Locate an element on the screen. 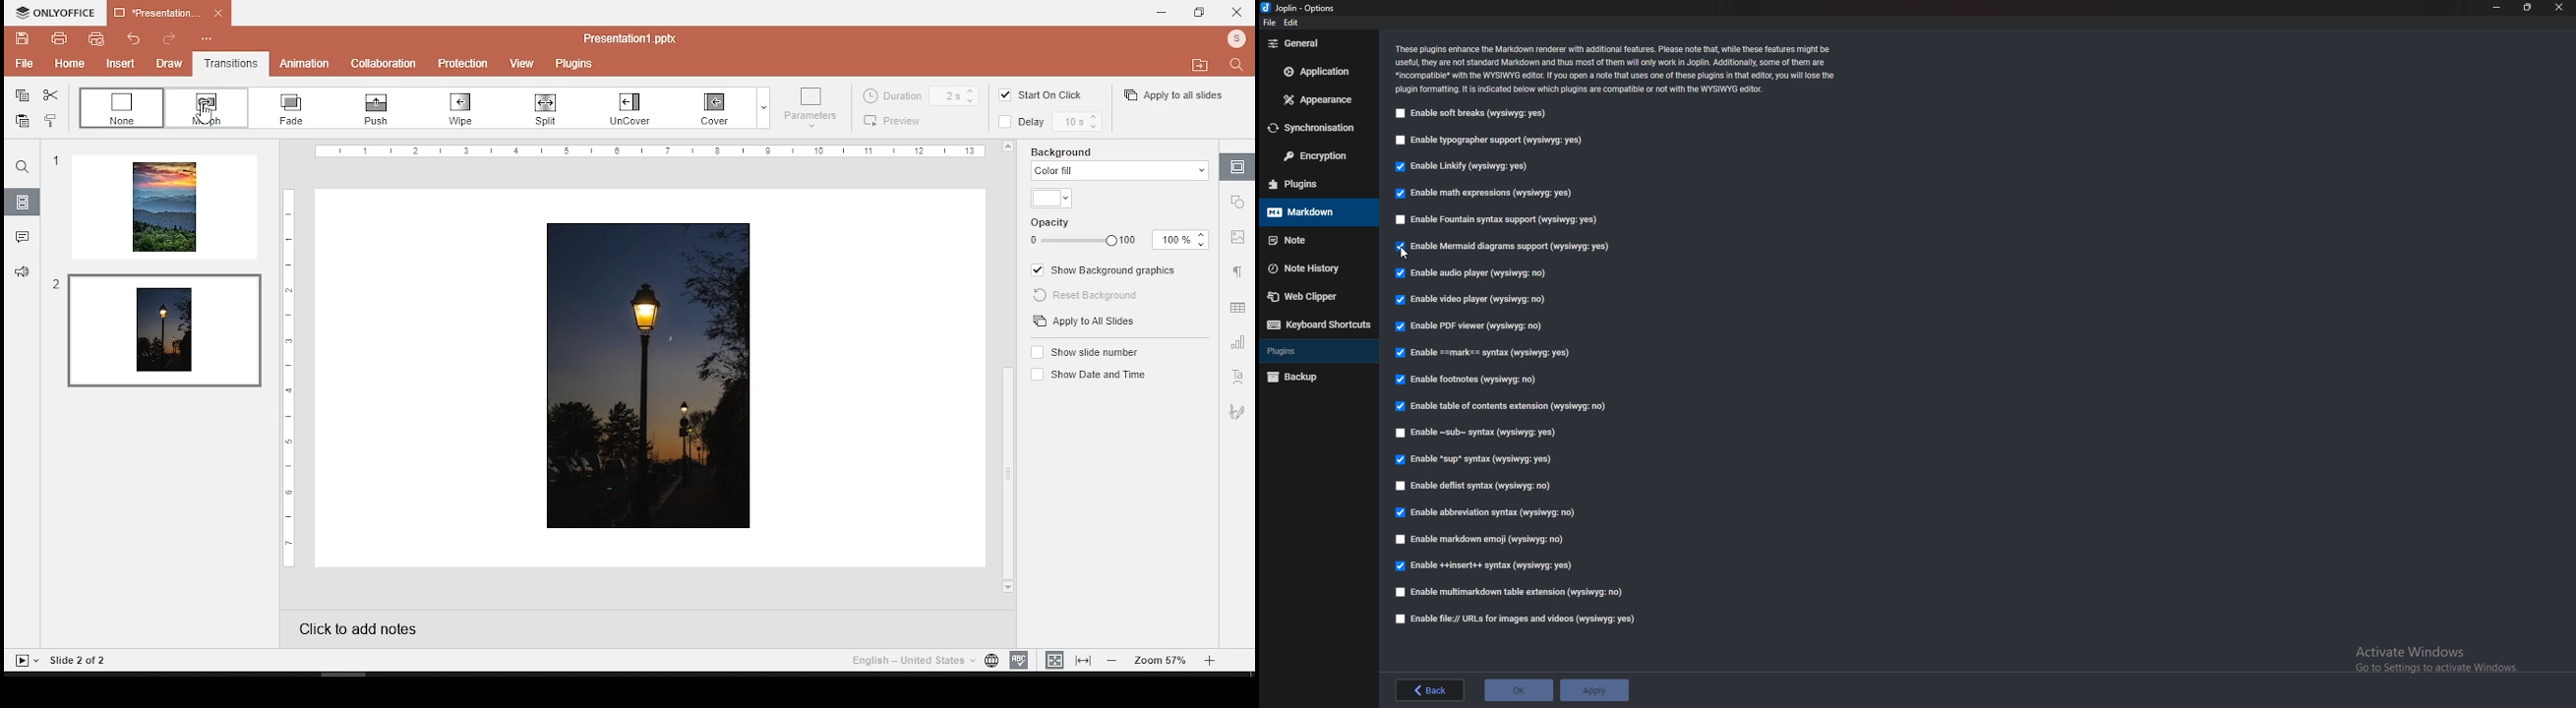 The width and height of the screenshot is (2576, 728). subscript is located at coordinates (123, 109).